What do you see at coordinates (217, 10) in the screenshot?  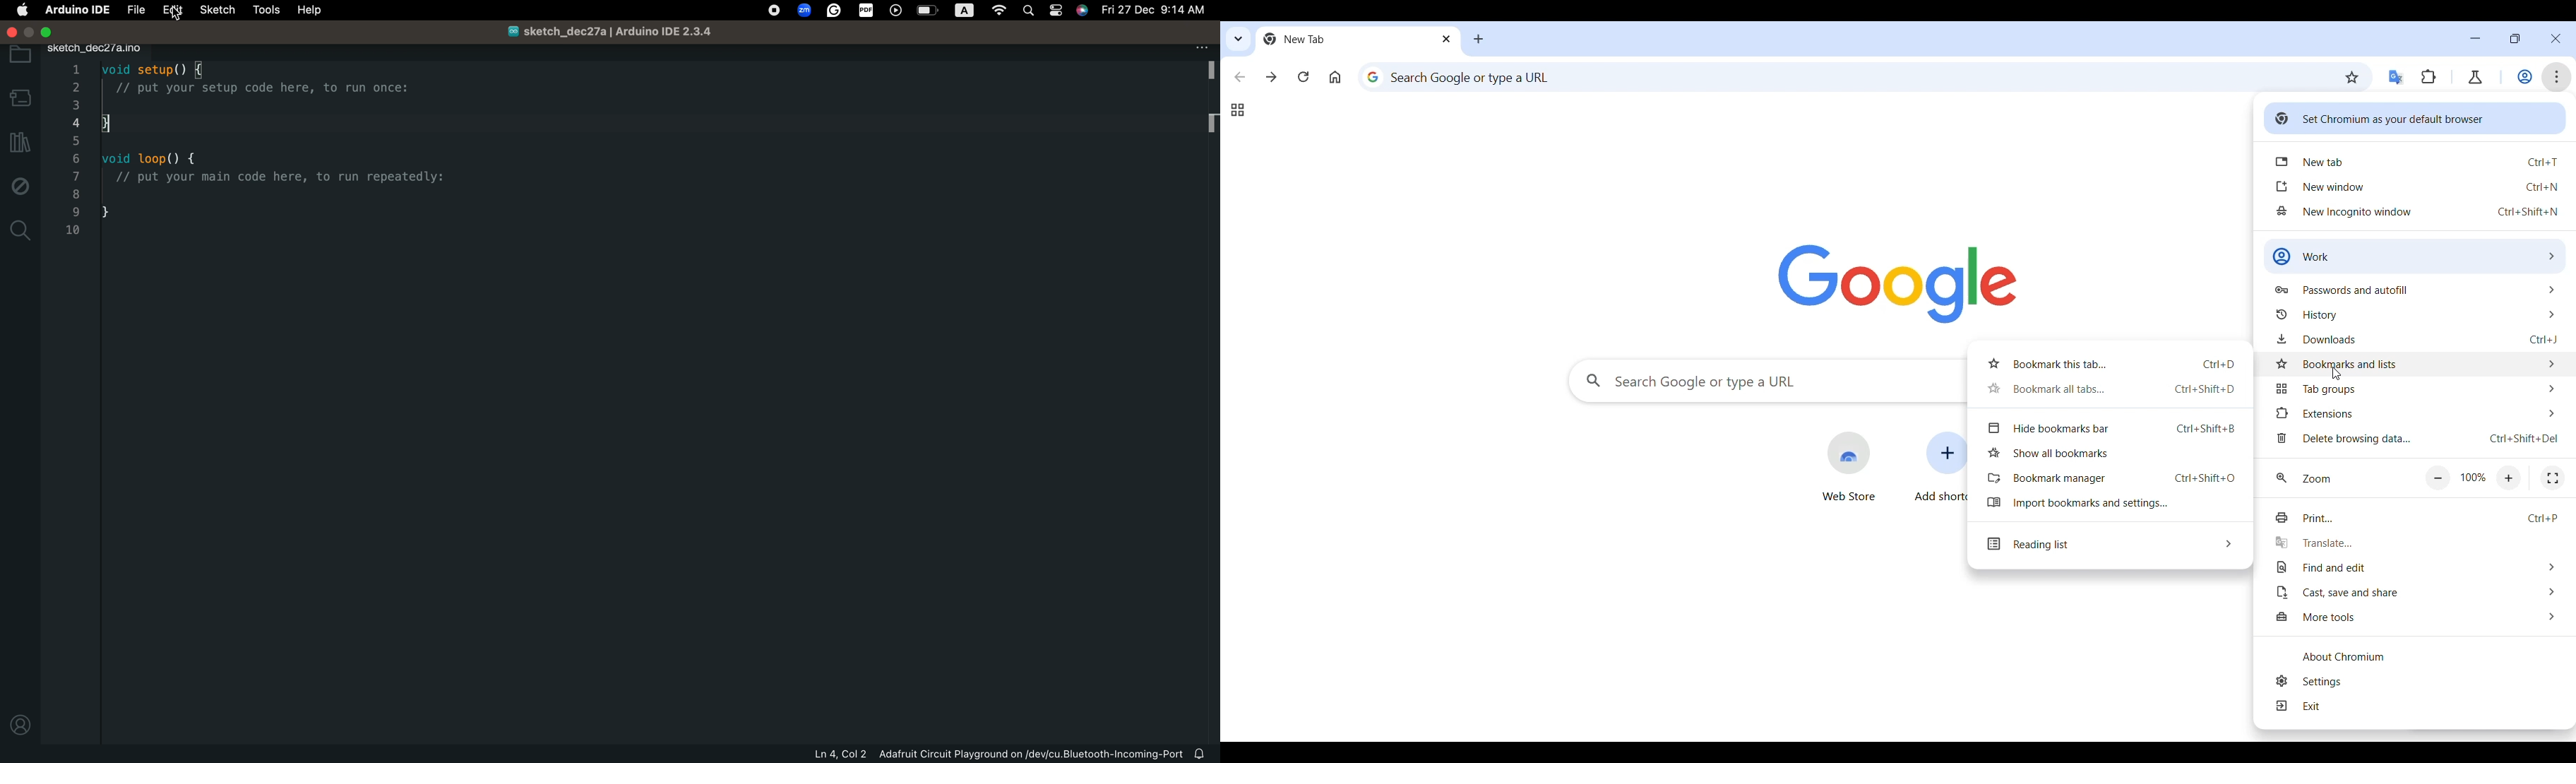 I see `sketch` at bounding box center [217, 10].